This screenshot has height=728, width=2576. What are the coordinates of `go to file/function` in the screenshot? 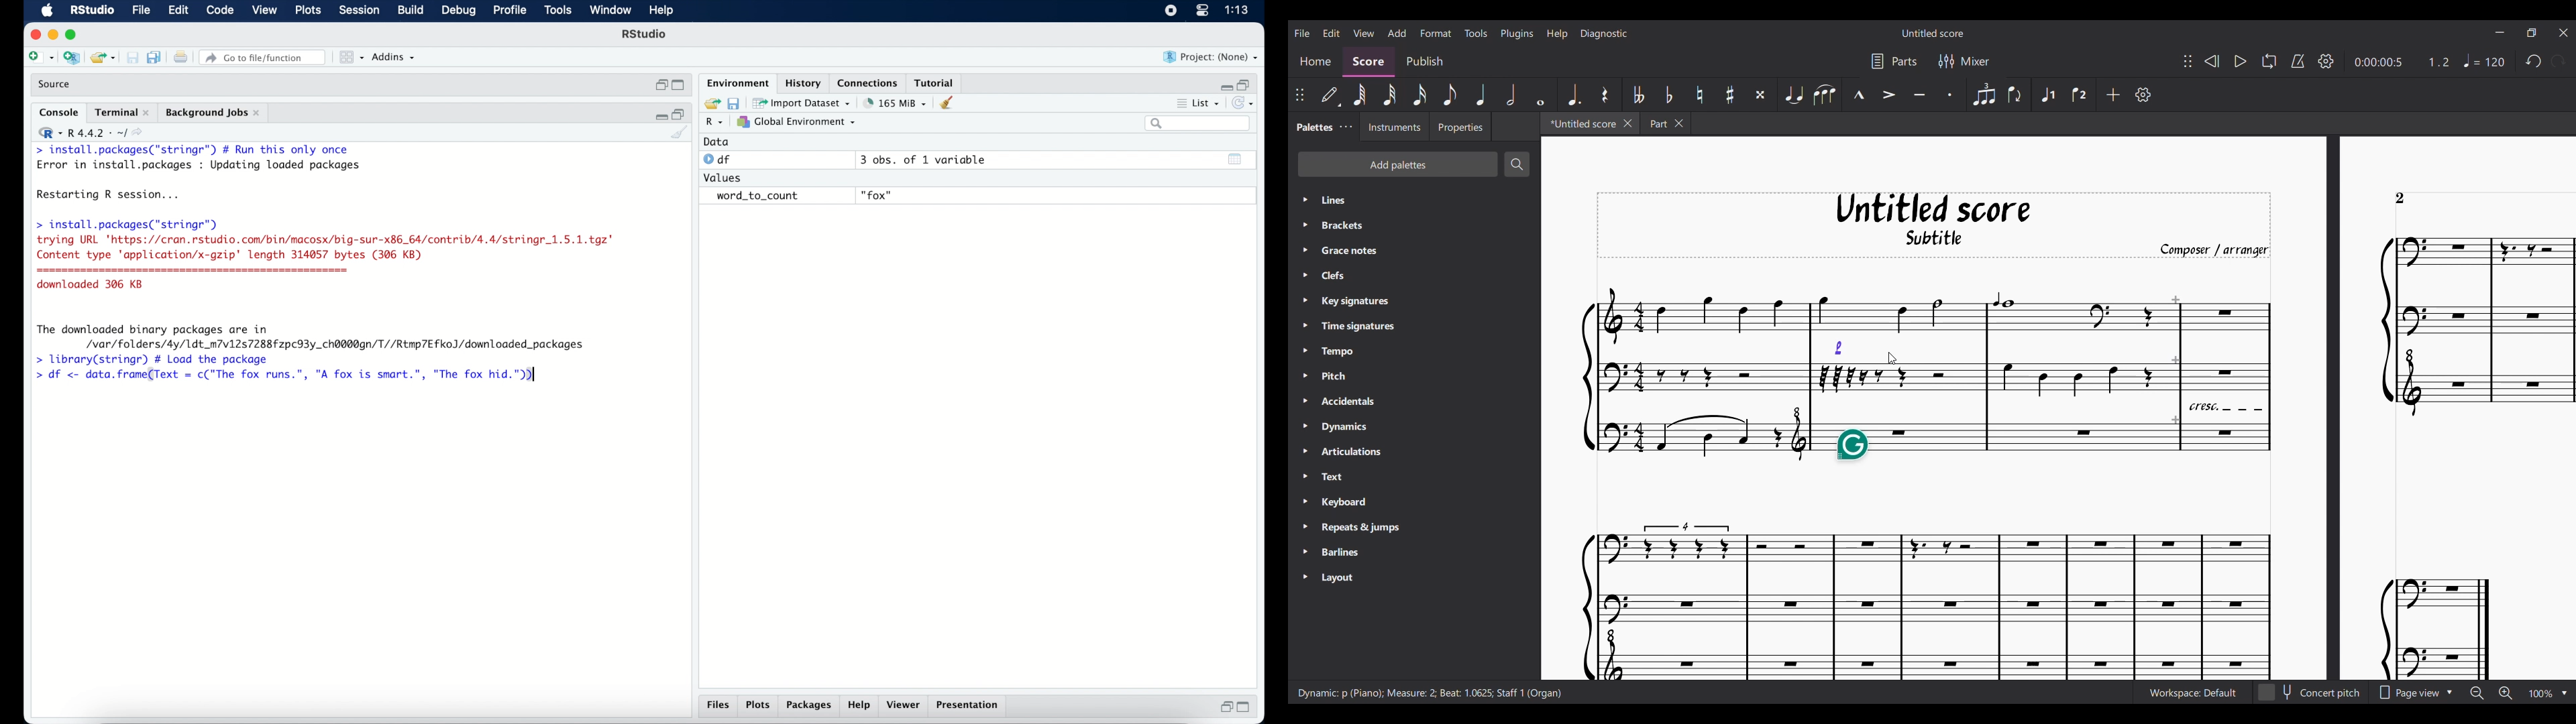 It's located at (265, 58).